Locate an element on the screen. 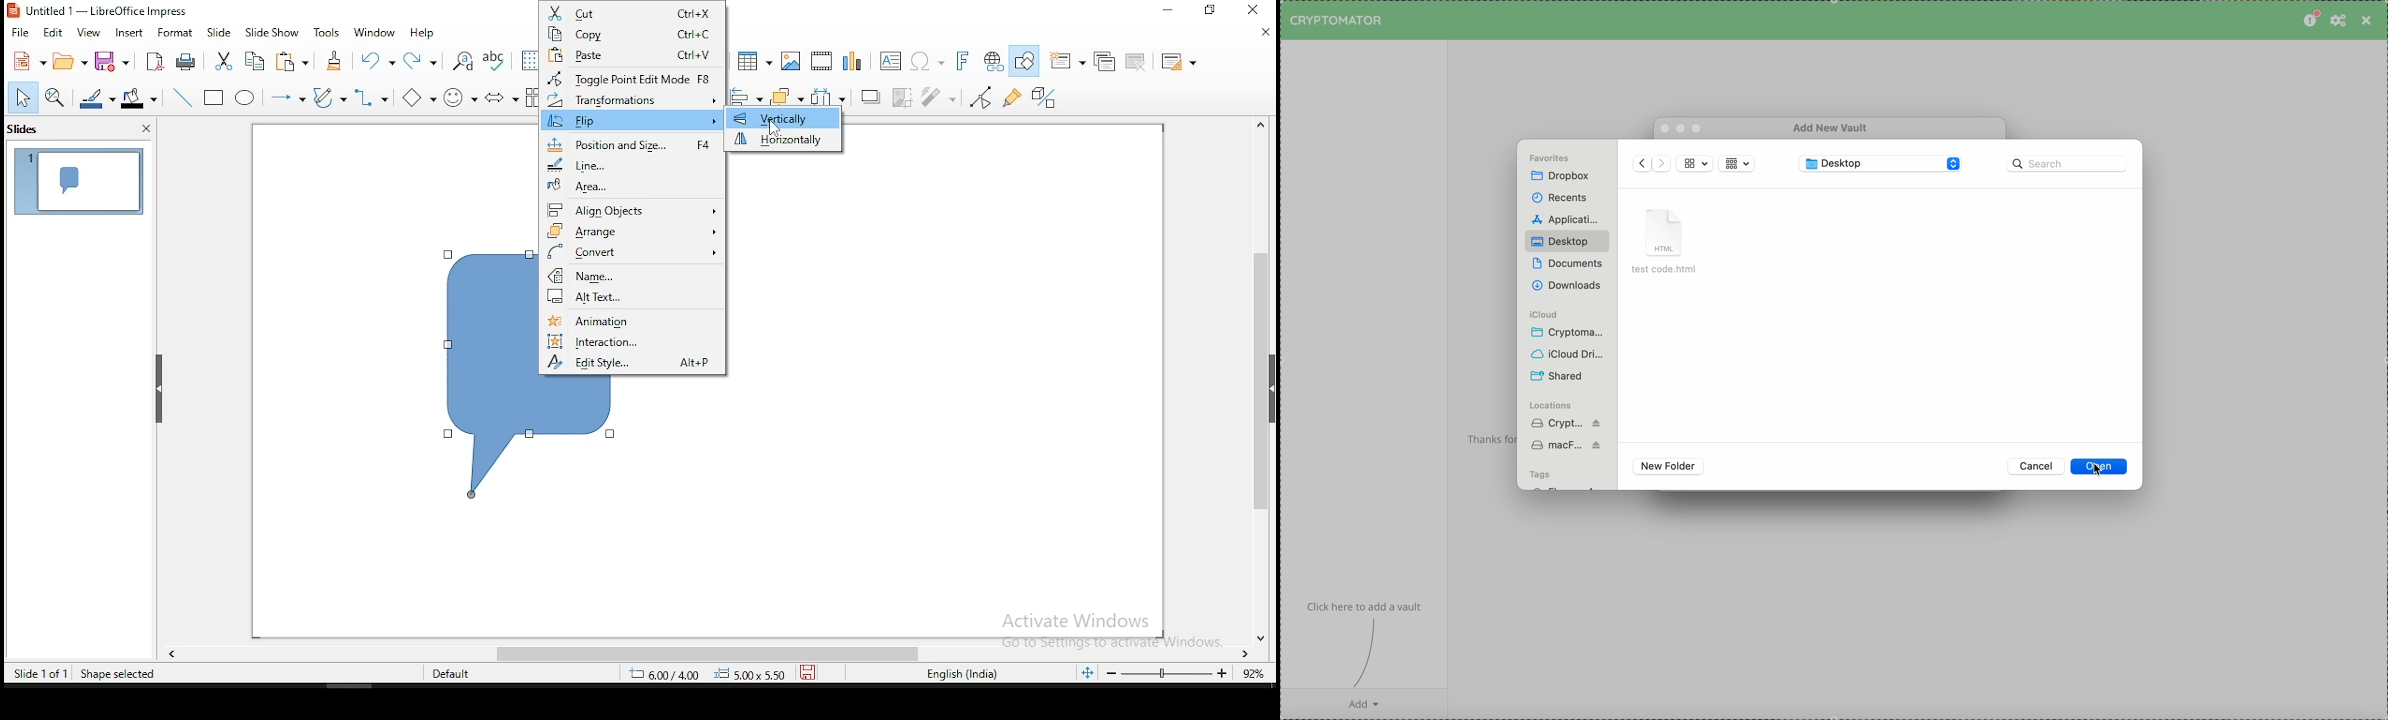 This screenshot has width=2408, height=728. align objects is located at coordinates (632, 209).